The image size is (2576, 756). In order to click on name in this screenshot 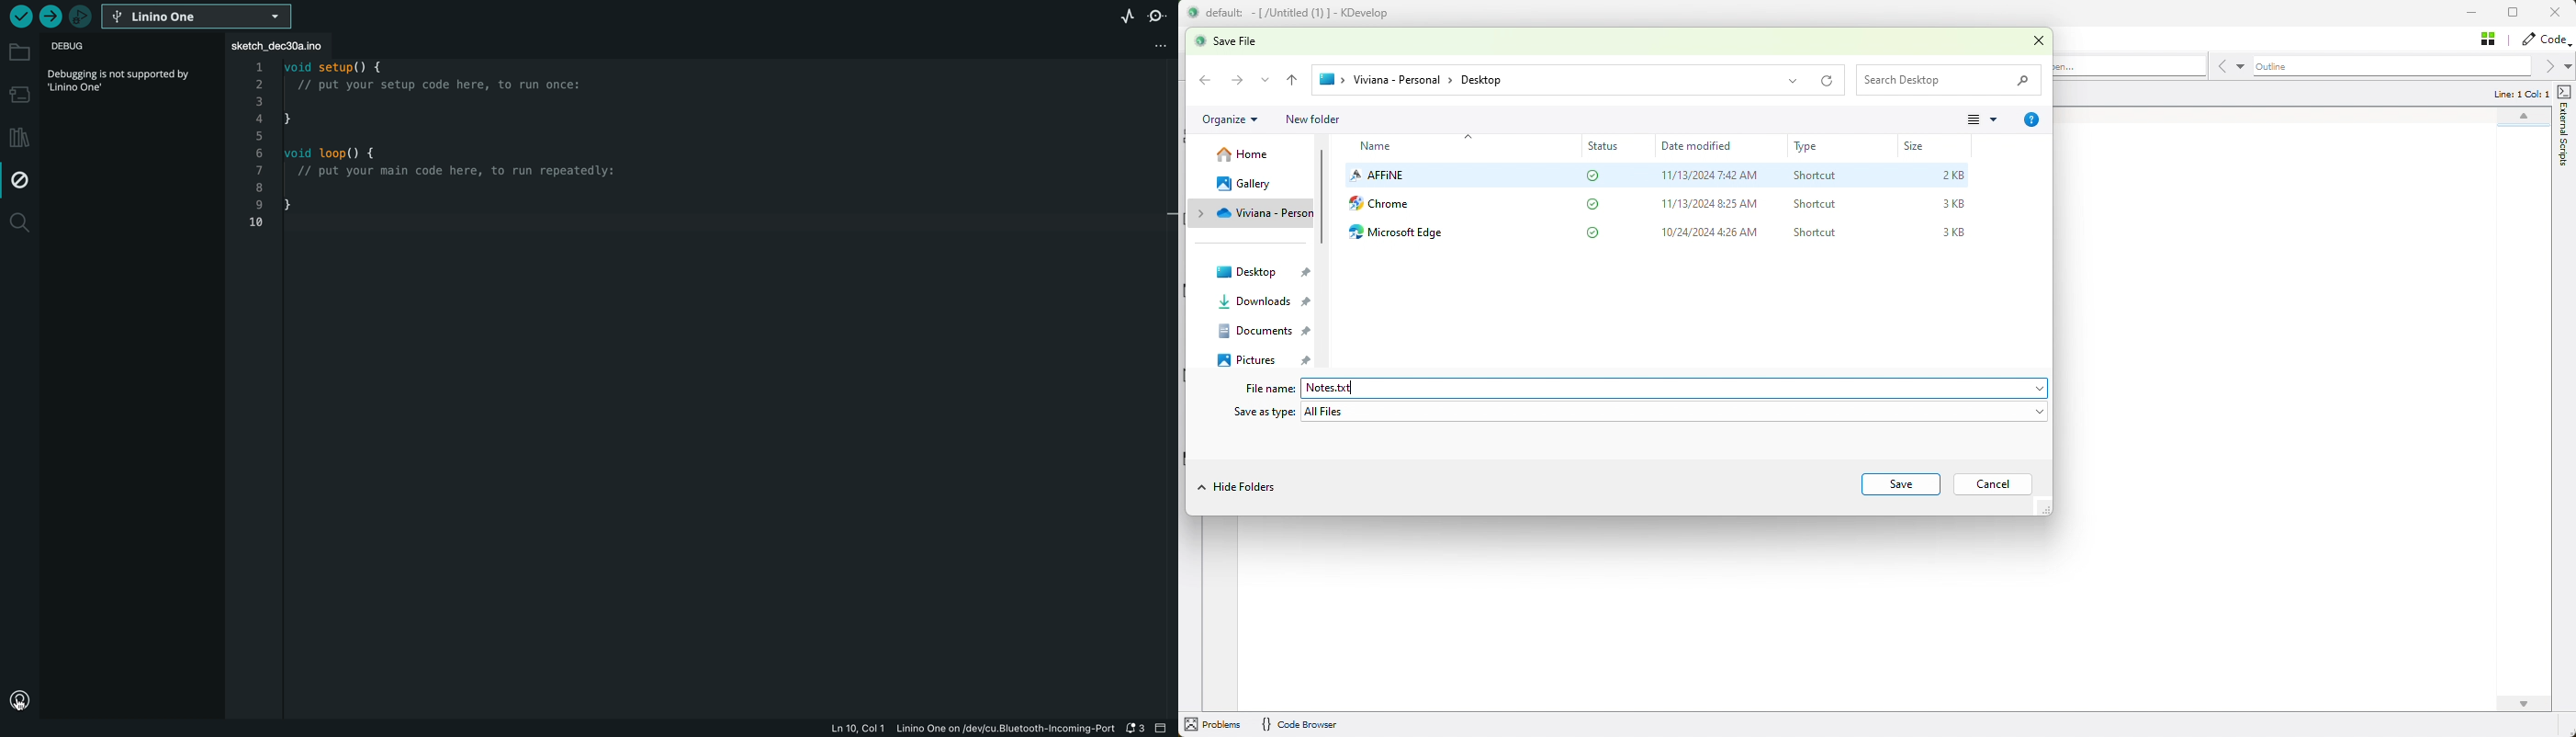, I will do `click(1384, 147)`.